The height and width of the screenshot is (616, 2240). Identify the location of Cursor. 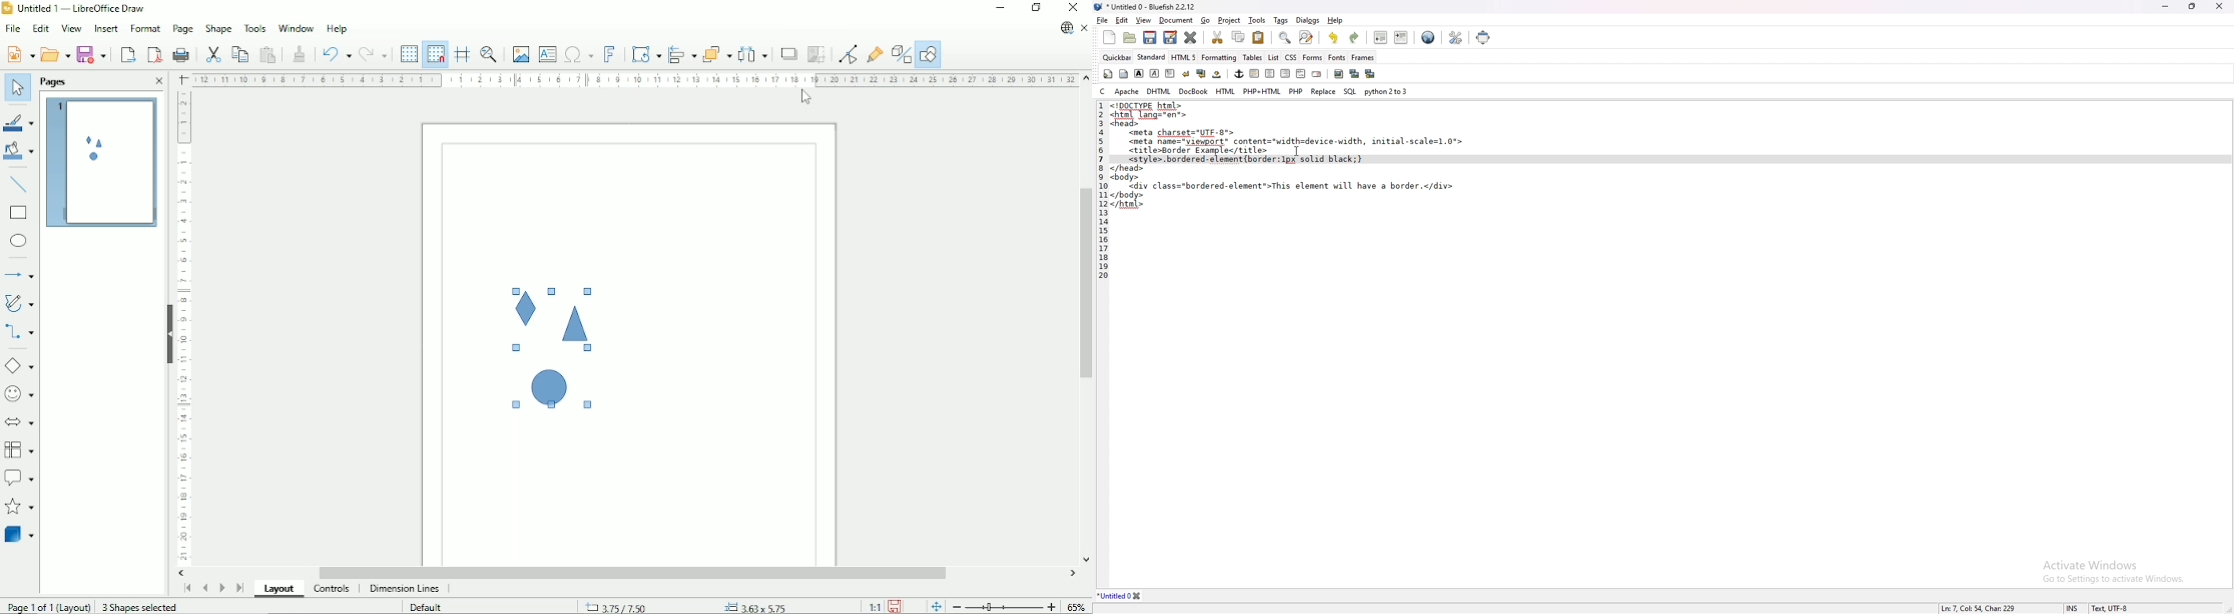
(804, 98).